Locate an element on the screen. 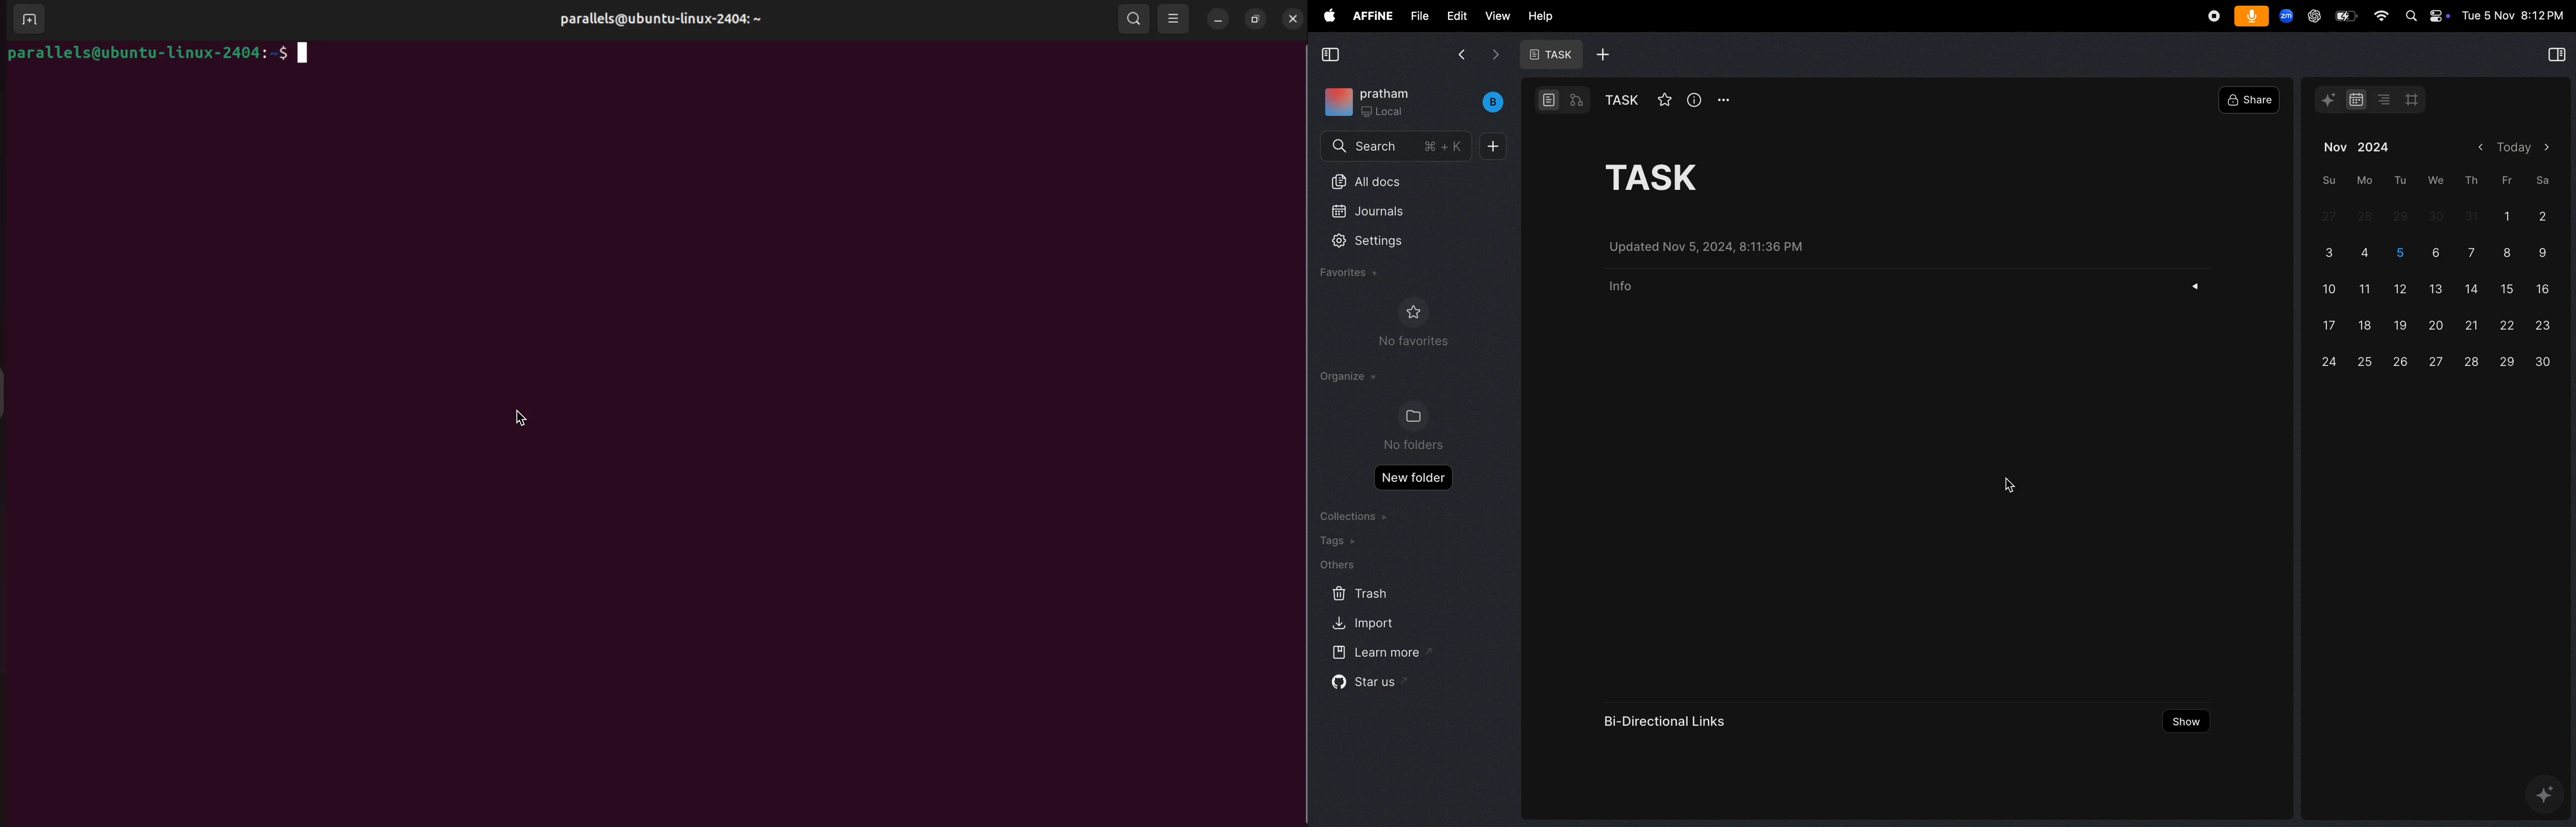 The height and width of the screenshot is (840, 2576). file is located at coordinates (1415, 15).